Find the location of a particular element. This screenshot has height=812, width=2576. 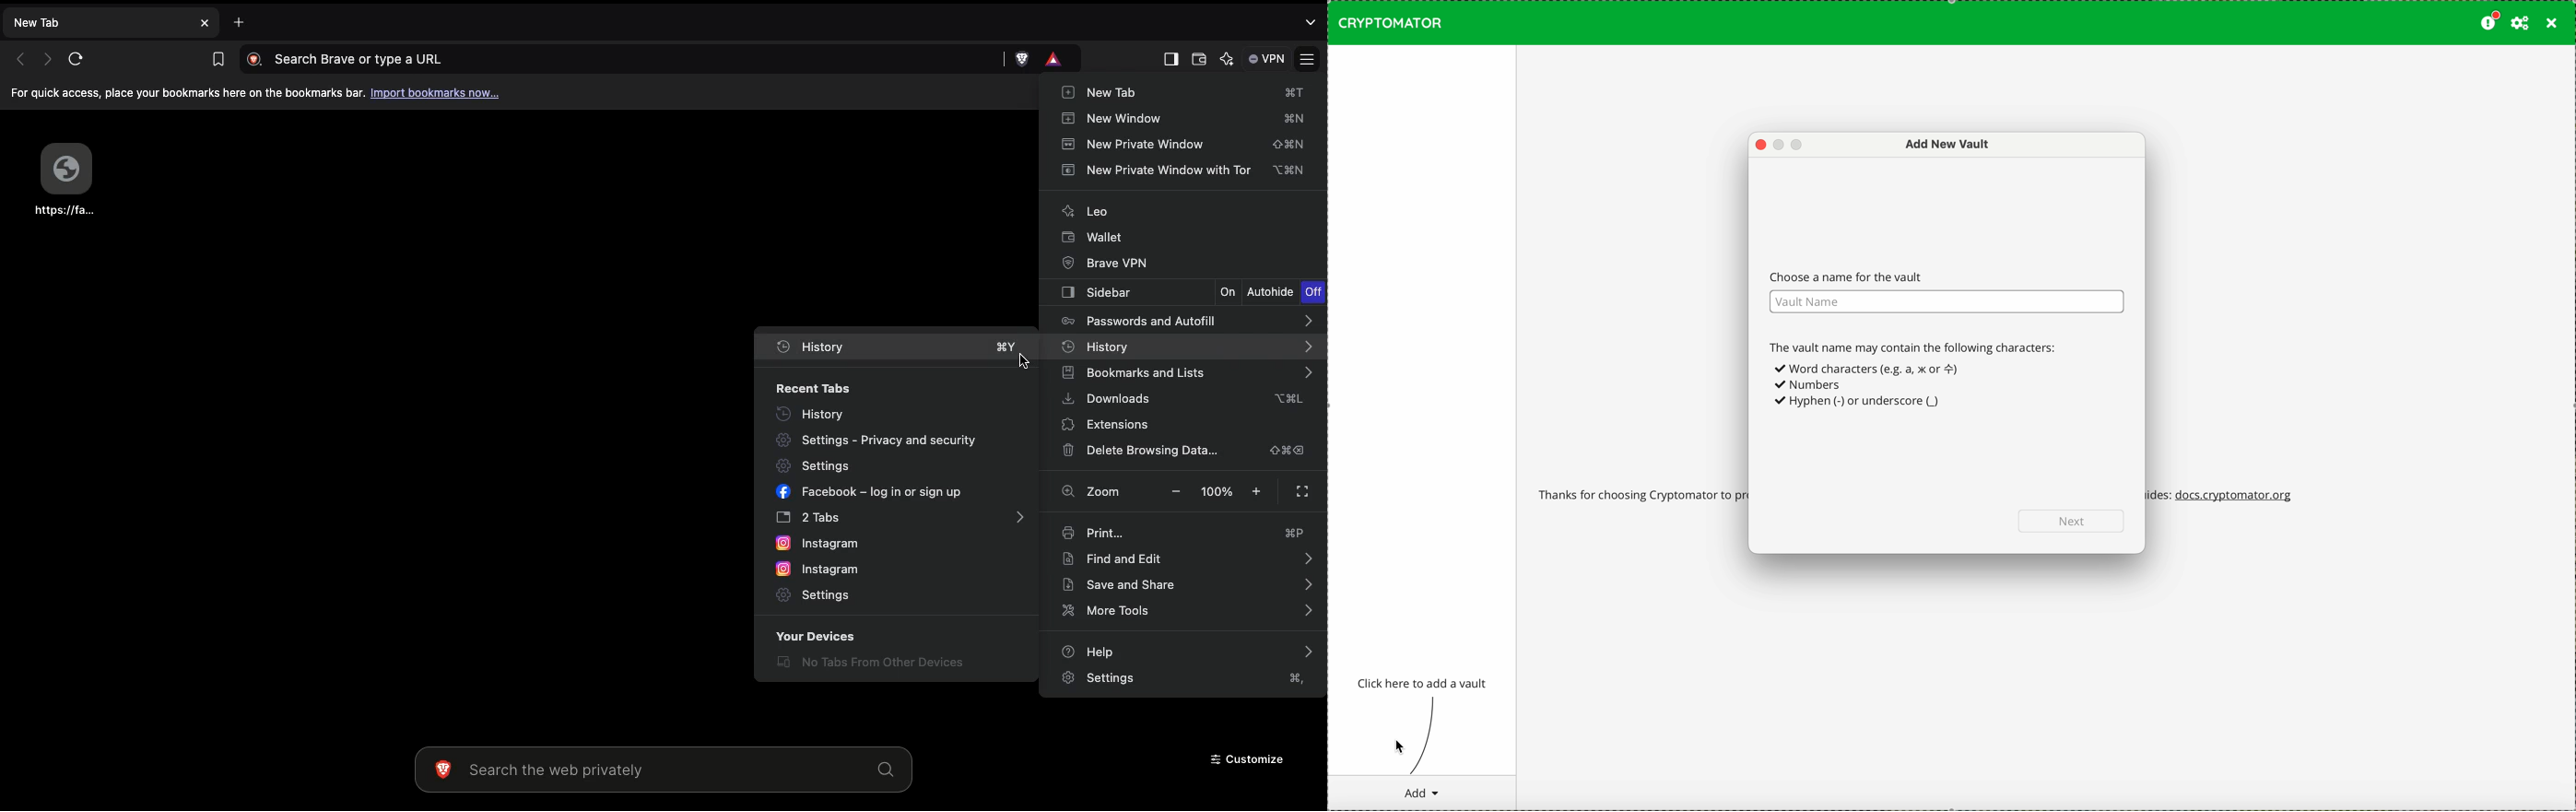

Instagram is located at coordinates (819, 544).